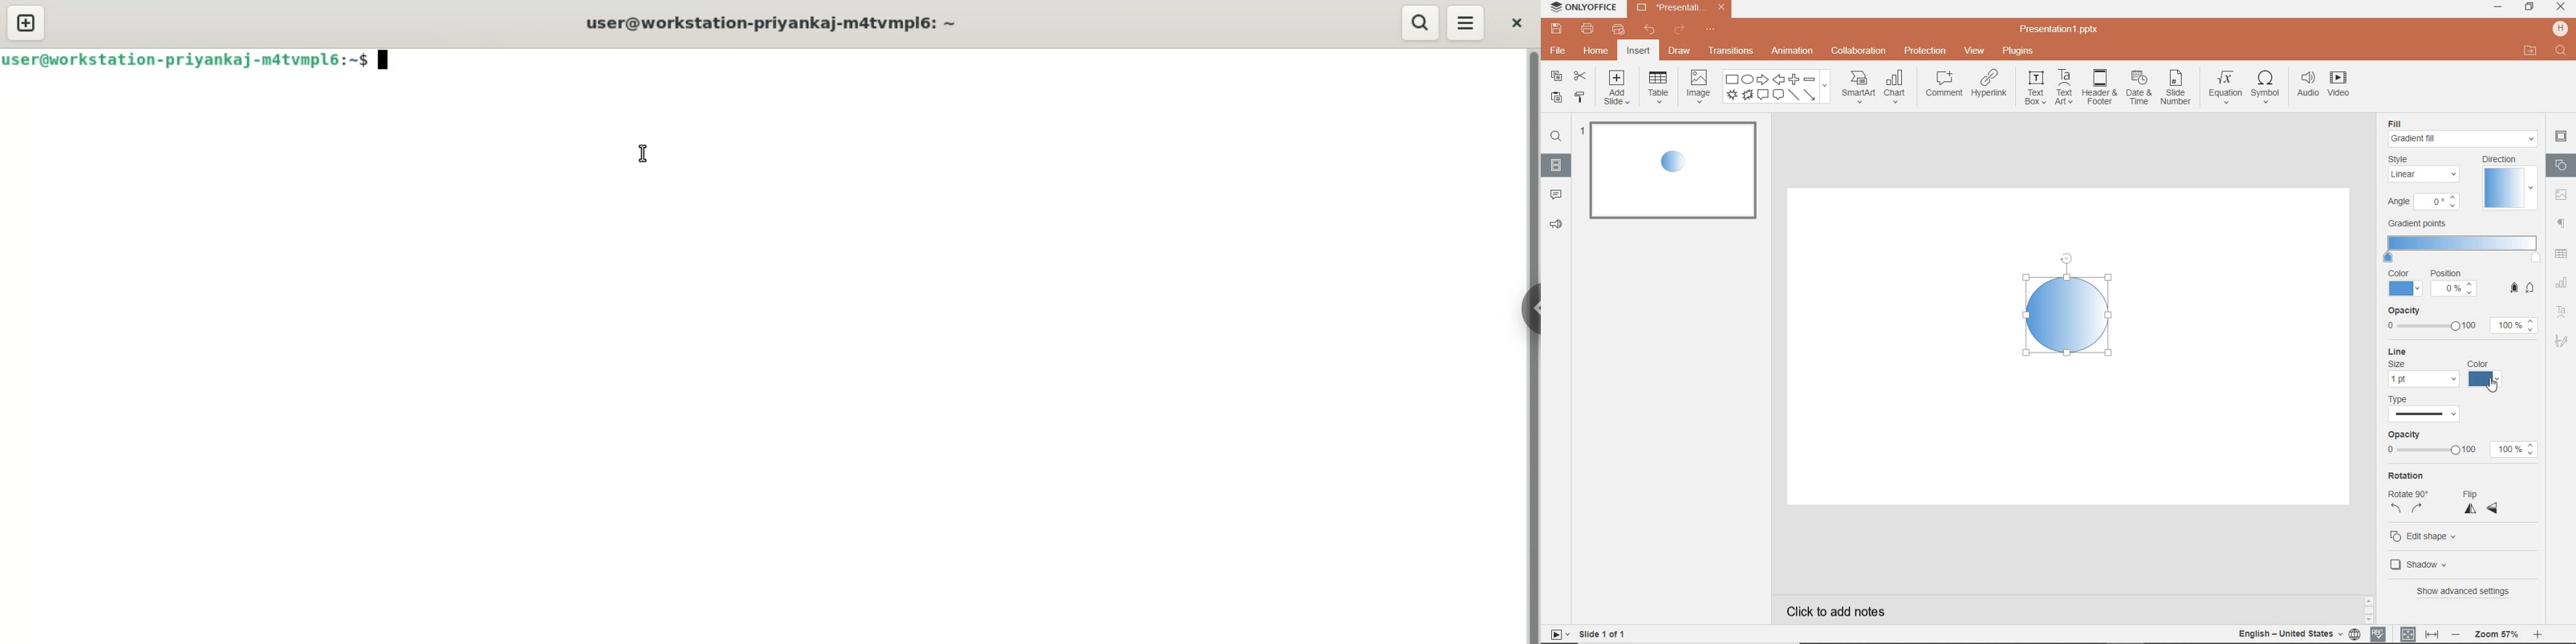 The width and height of the screenshot is (2576, 644). I want to click on signature, so click(2561, 340).